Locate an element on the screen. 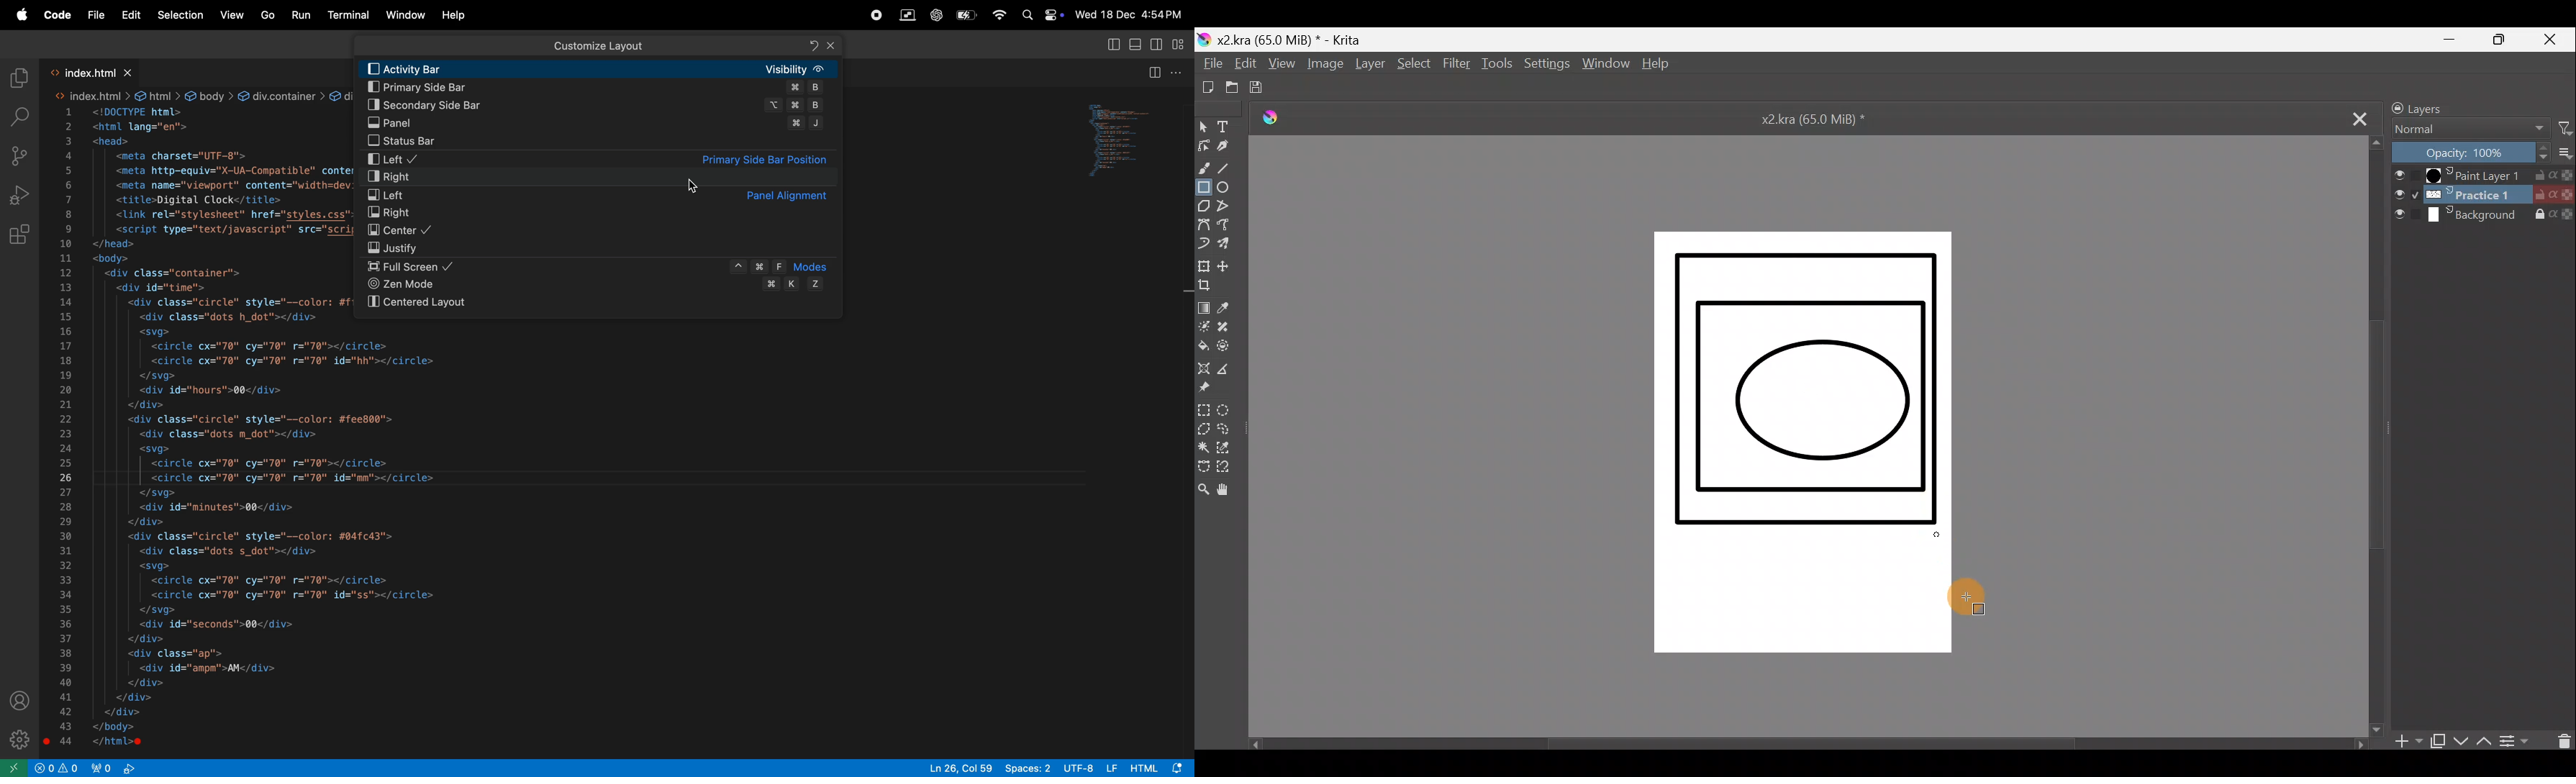  Move a layer is located at coordinates (1226, 264).